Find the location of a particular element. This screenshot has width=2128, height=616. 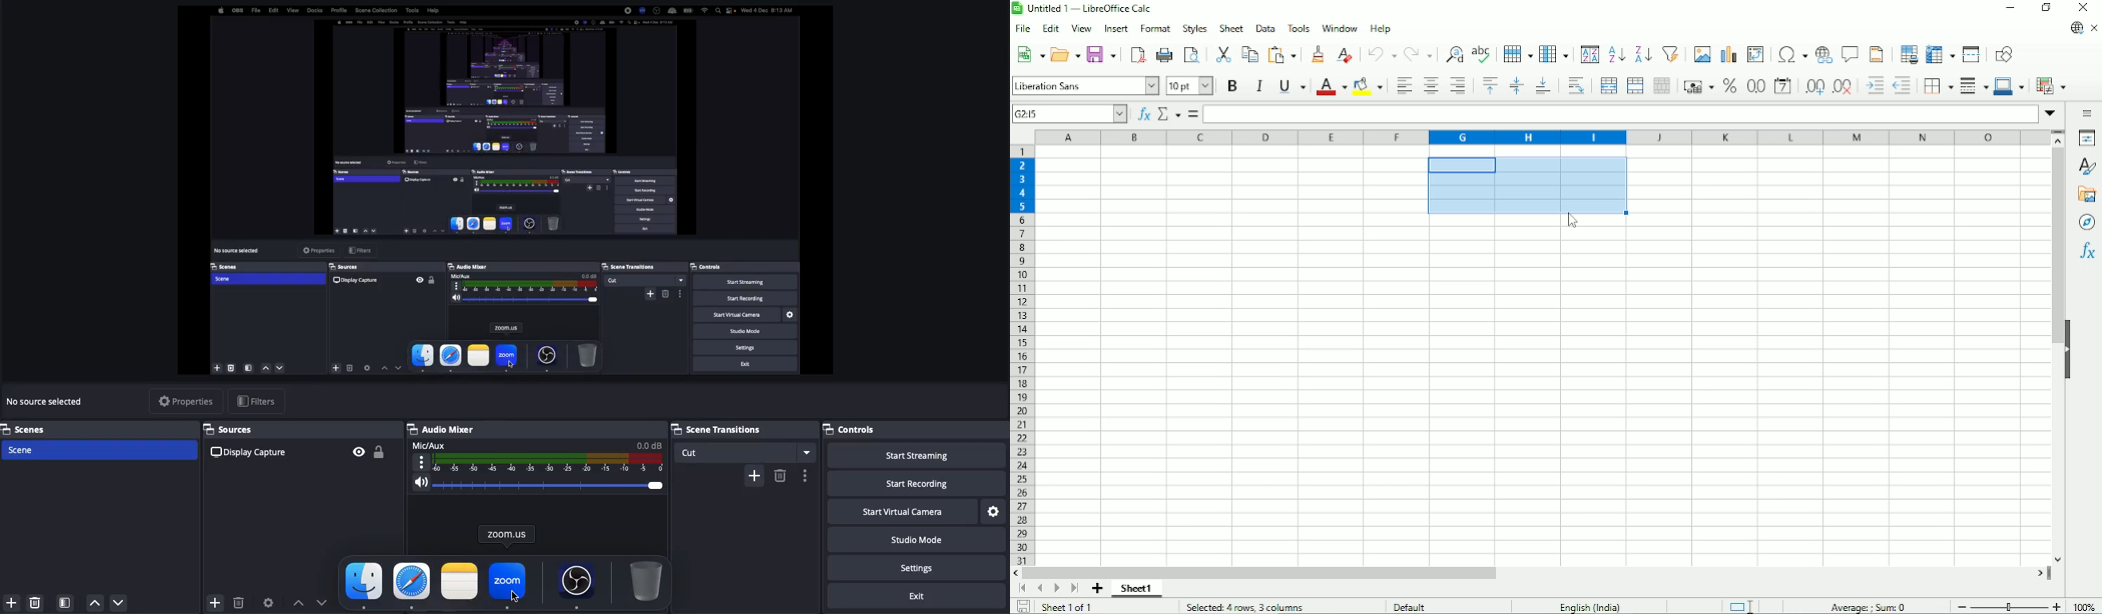

add is located at coordinates (209, 601).